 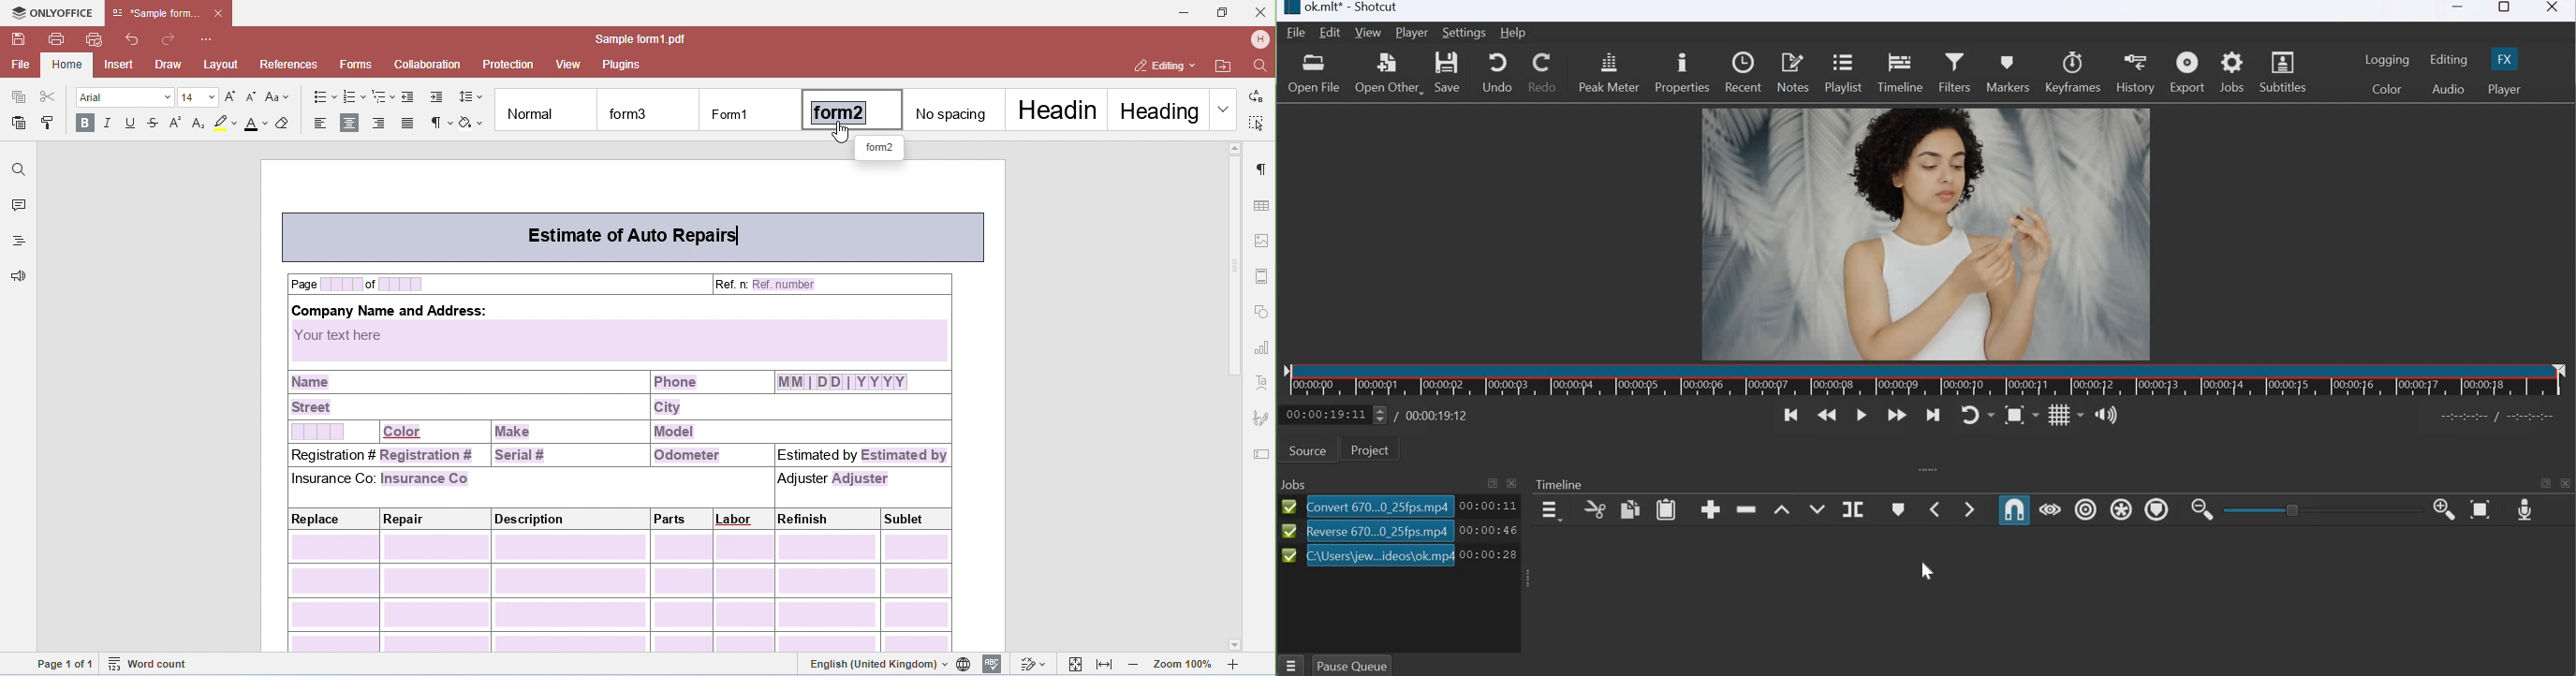 I want to click on Maximize, so click(x=1492, y=483).